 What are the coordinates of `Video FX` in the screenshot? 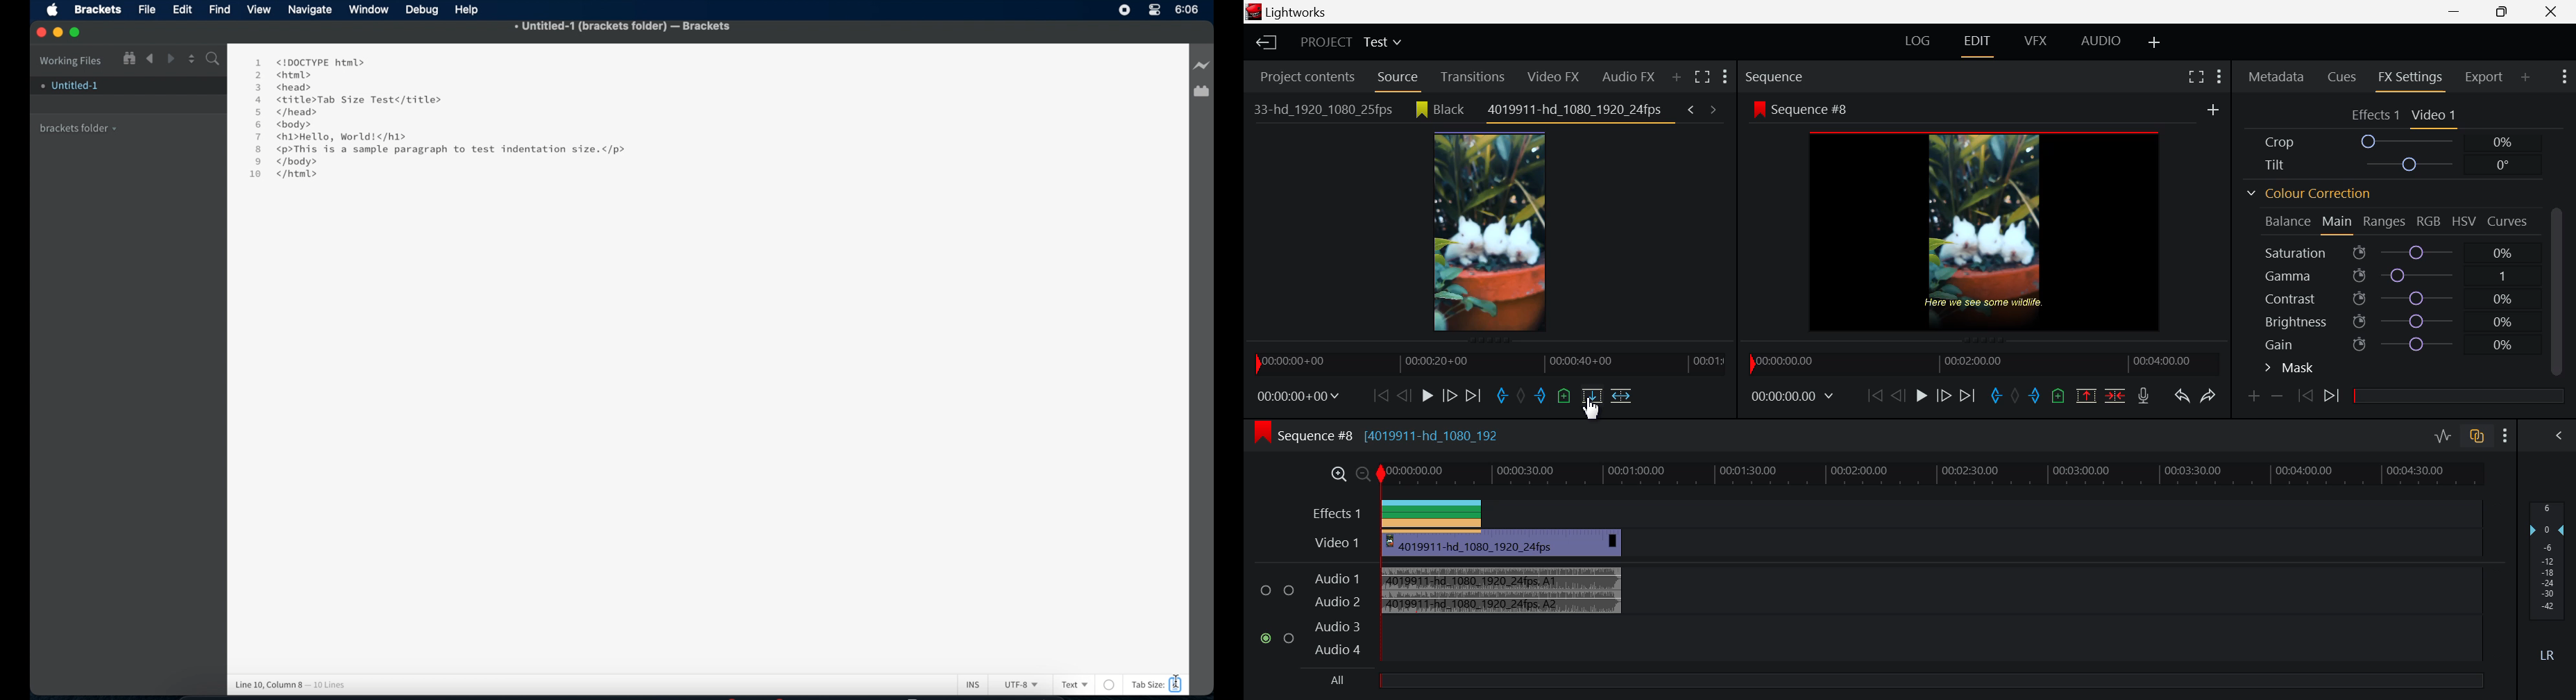 It's located at (1552, 76).